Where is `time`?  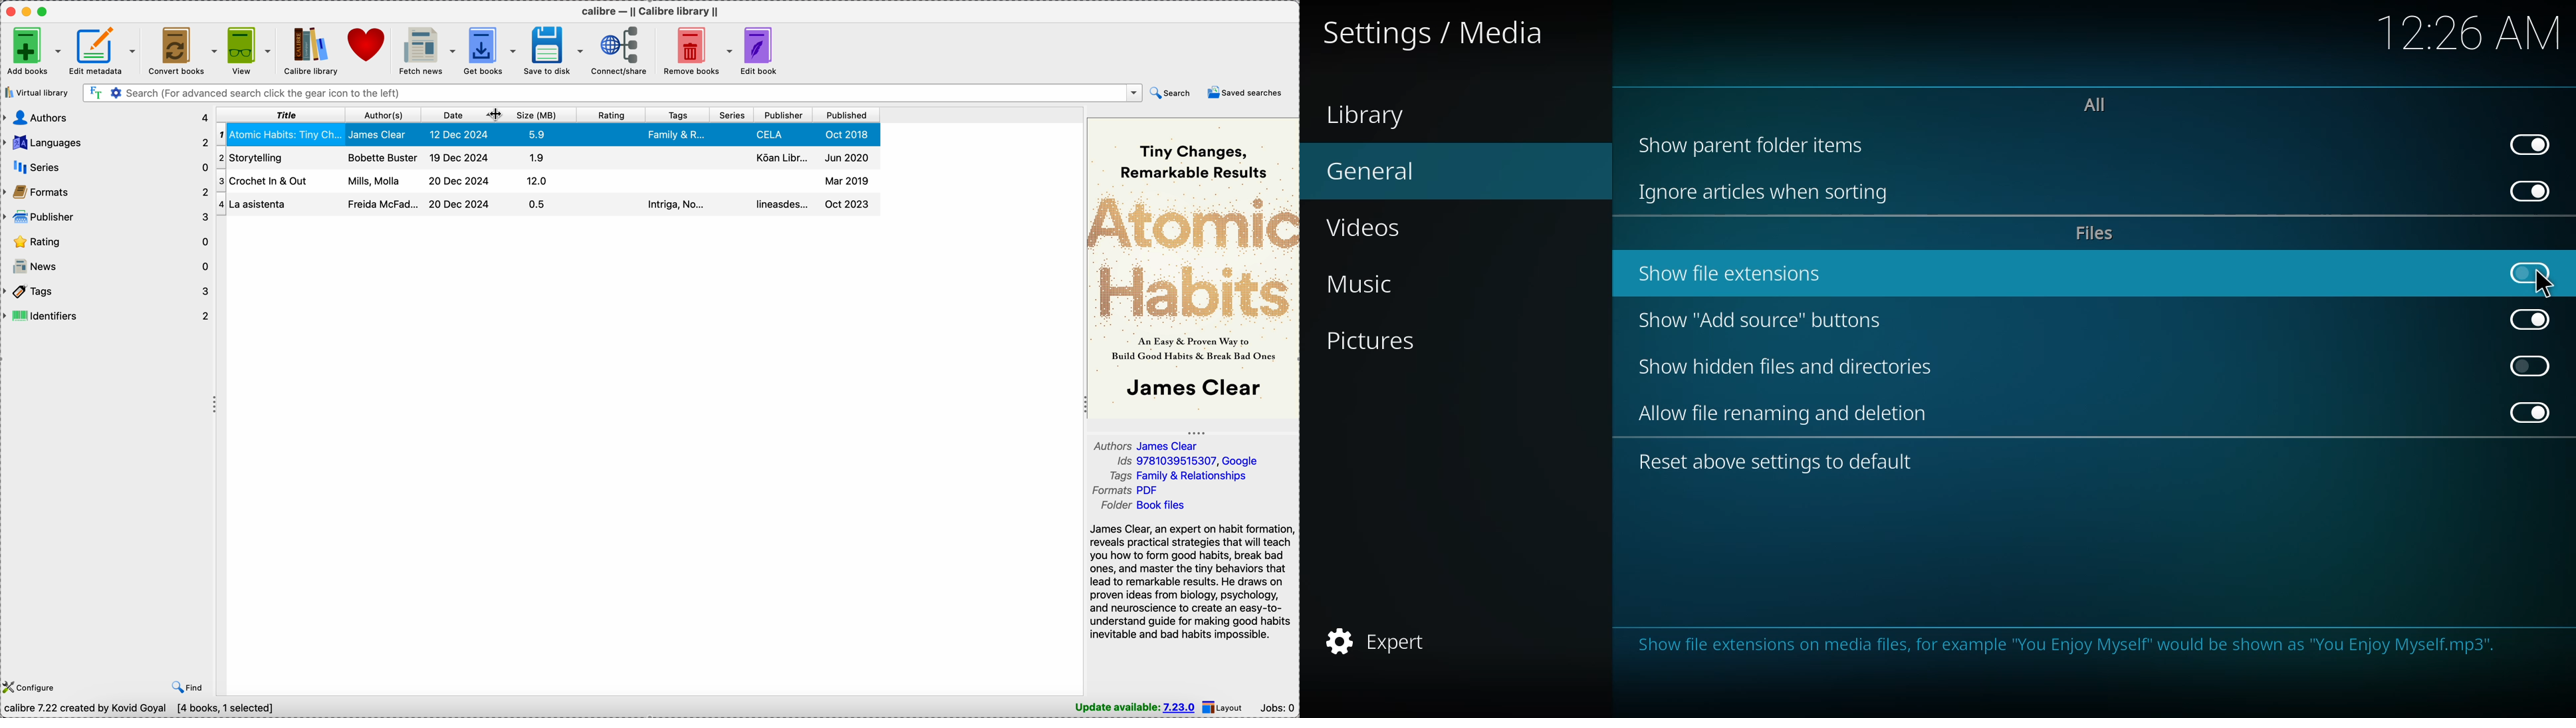
time is located at coordinates (2473, 33).